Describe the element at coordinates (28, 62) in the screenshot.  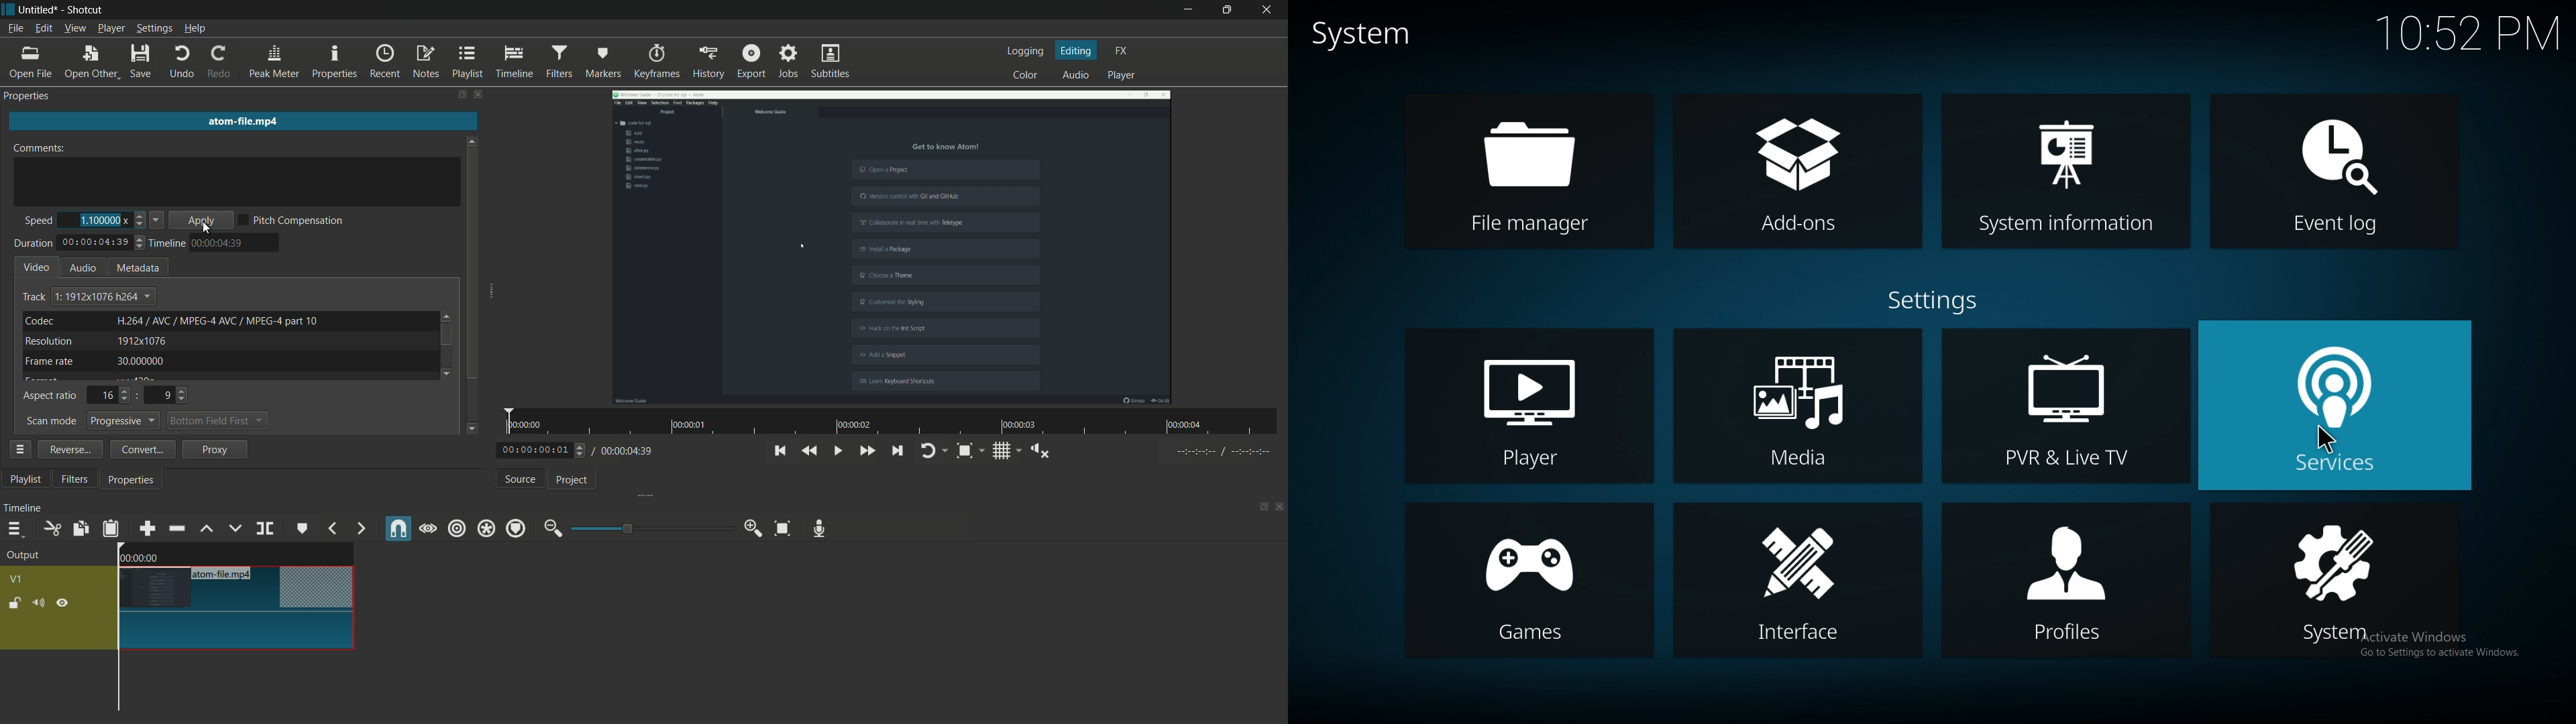
I see `open file` at that location.